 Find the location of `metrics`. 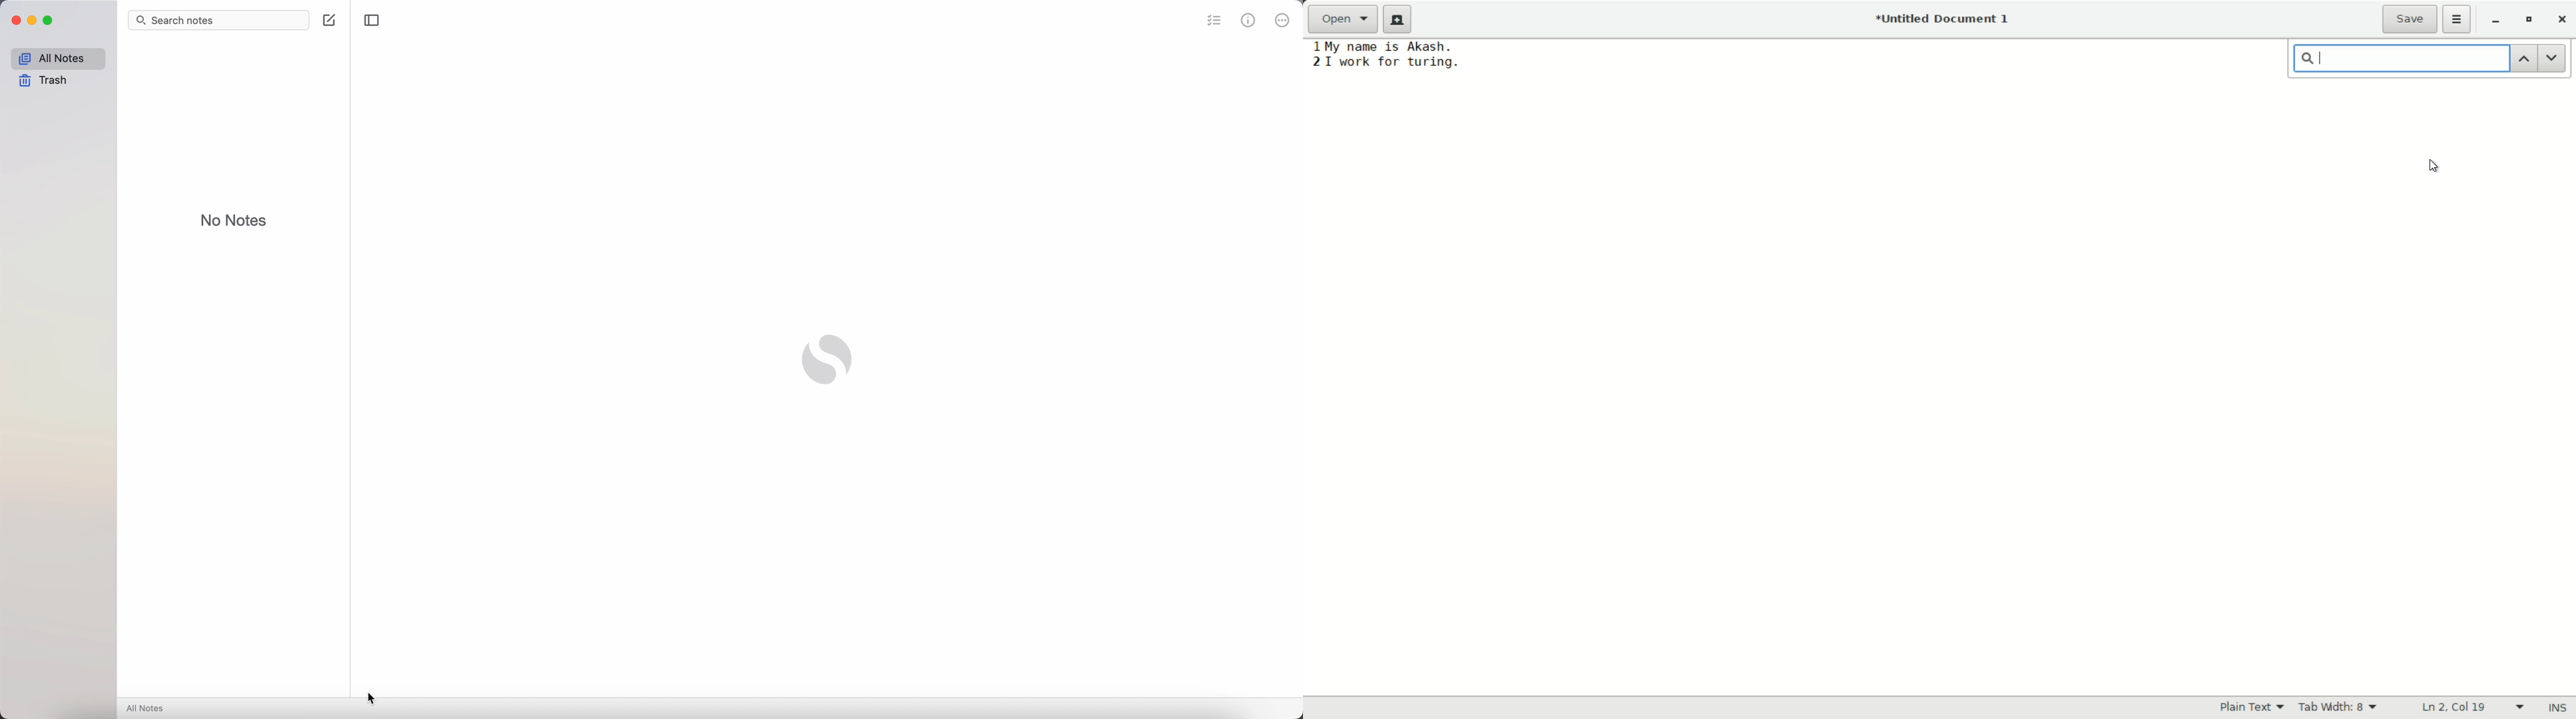

metrics is located at coordinates (1250, 19).